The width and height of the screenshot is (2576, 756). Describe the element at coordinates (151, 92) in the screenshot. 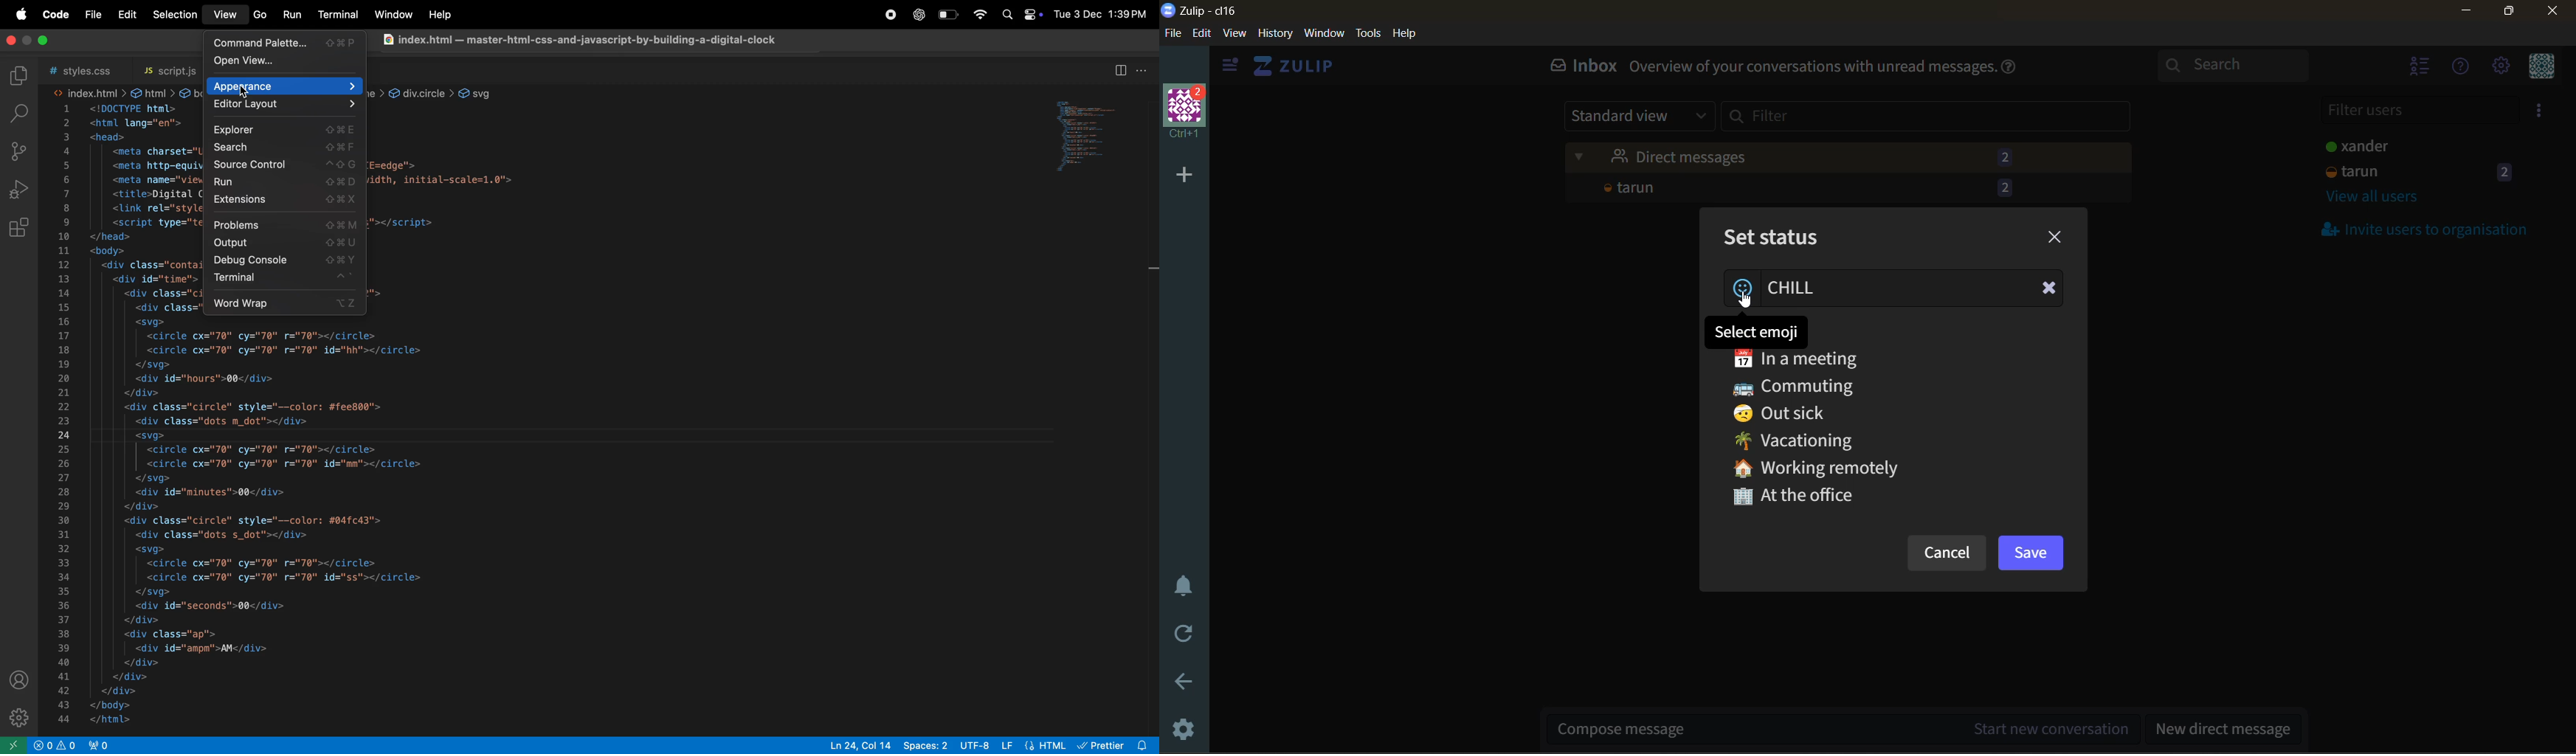

I see `html` at that location.